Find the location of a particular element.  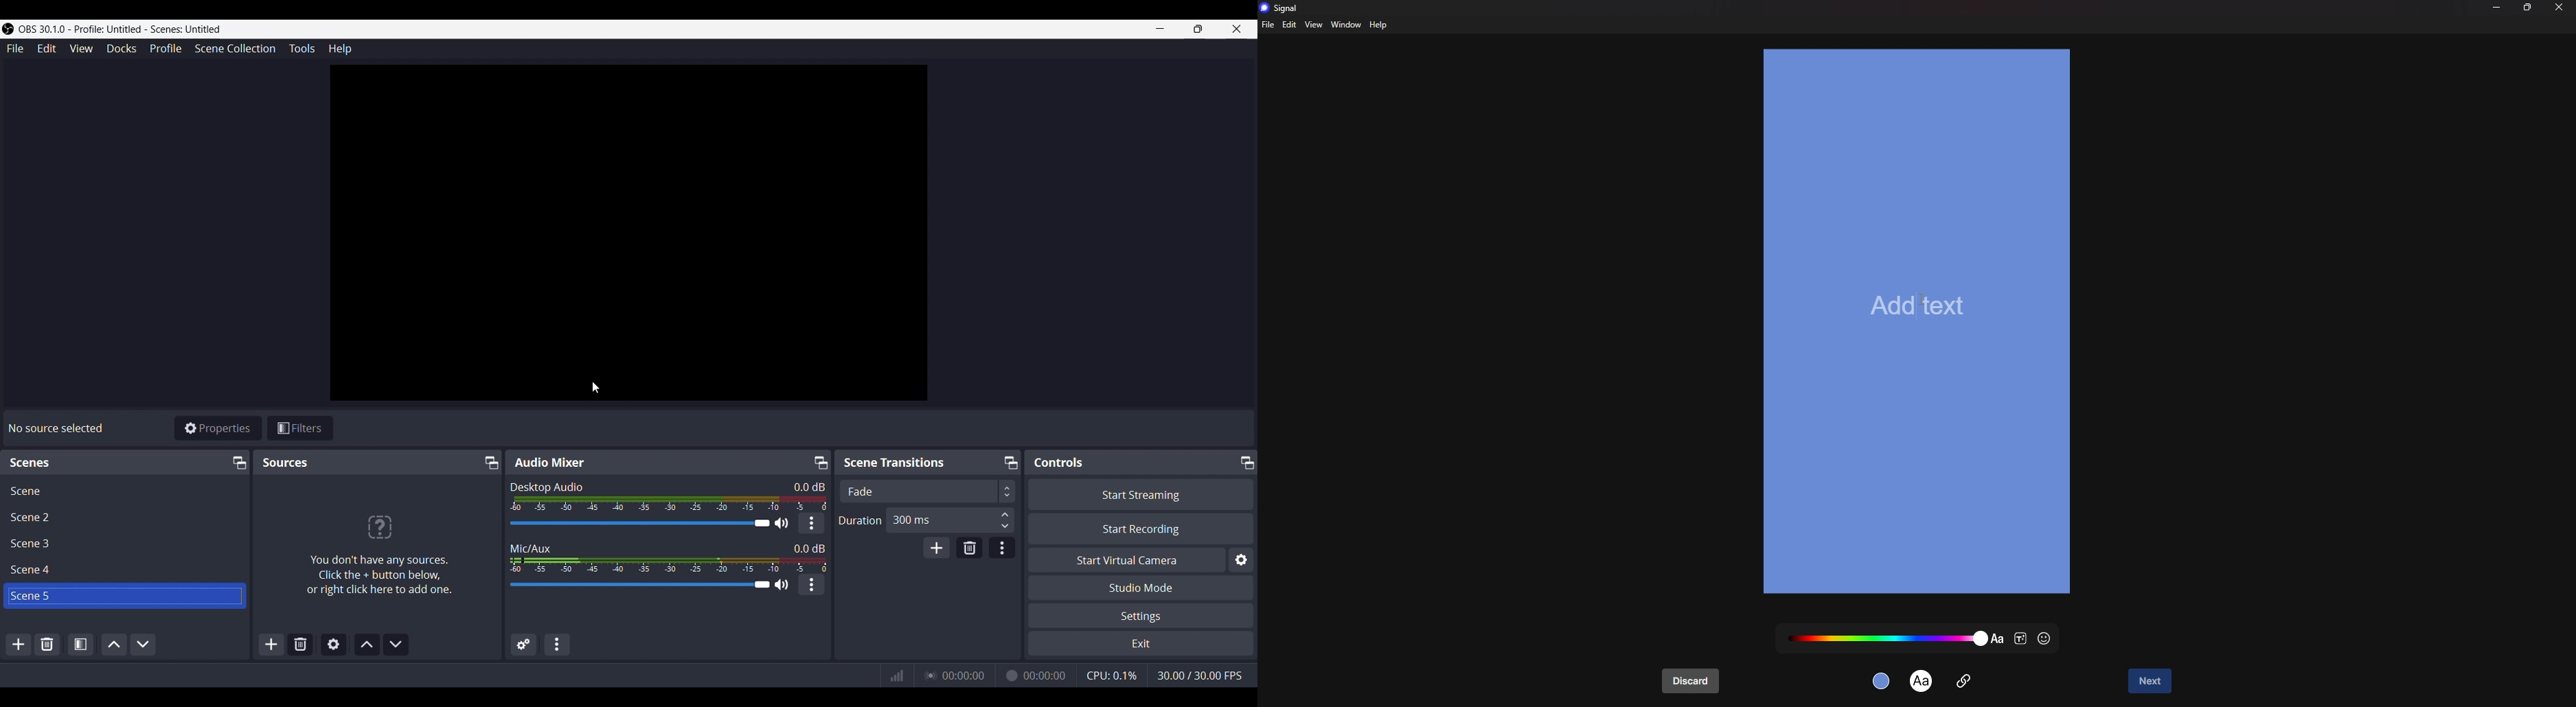

cursor is located at coordinates (1925, 302).